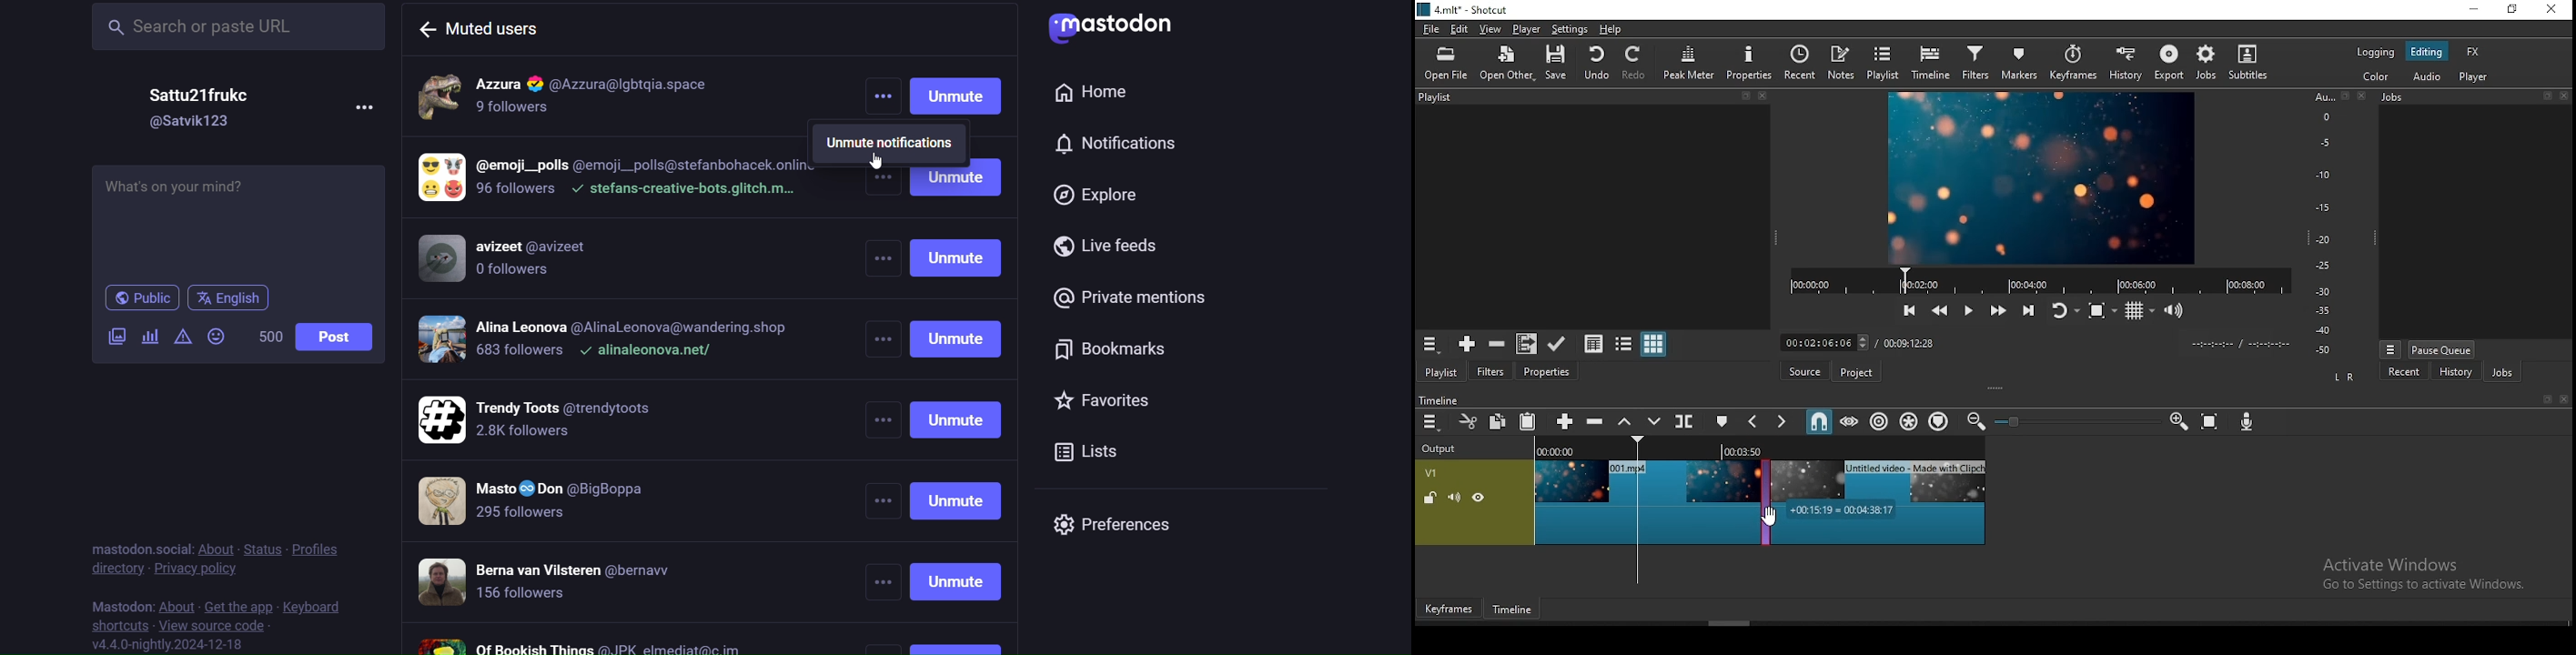  I want to click on poll, so click(148, 335).